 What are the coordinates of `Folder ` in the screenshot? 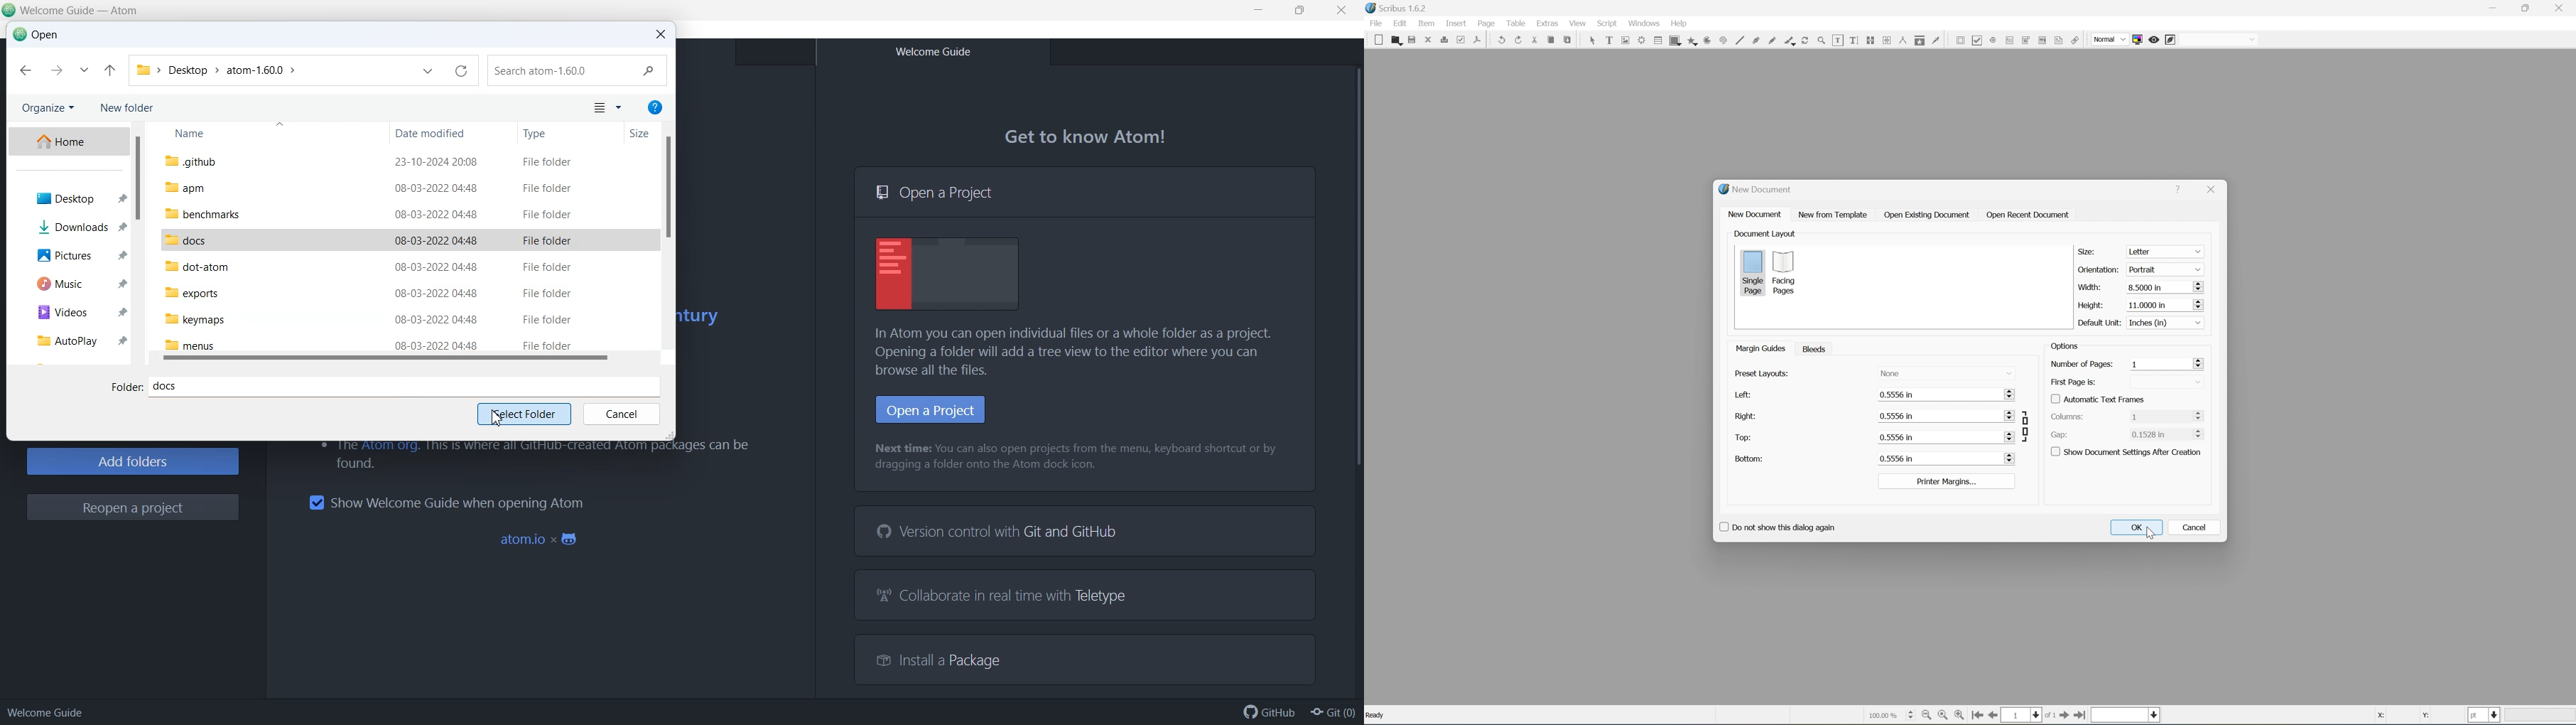 It's located at (126, 388).